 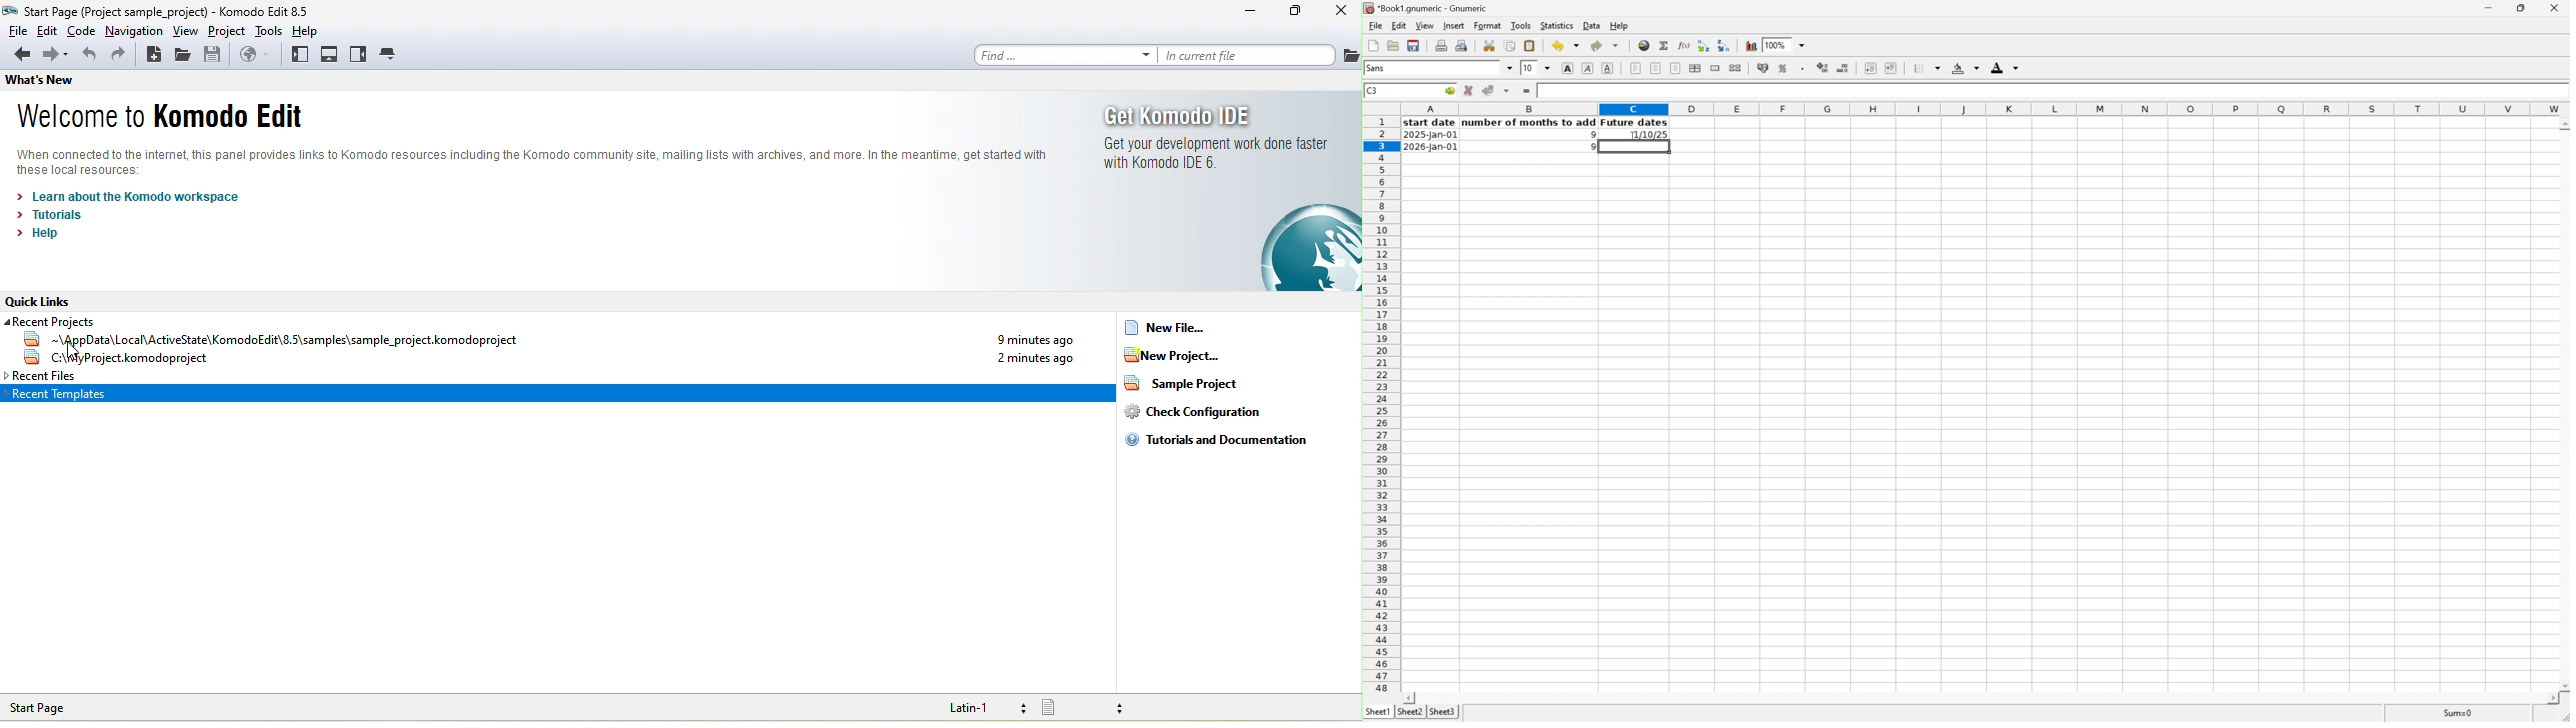 What do you see at coordinates (1431, 136) in the screenshot?
I see `2025-jan-01` at bounding box center [1431, 136].